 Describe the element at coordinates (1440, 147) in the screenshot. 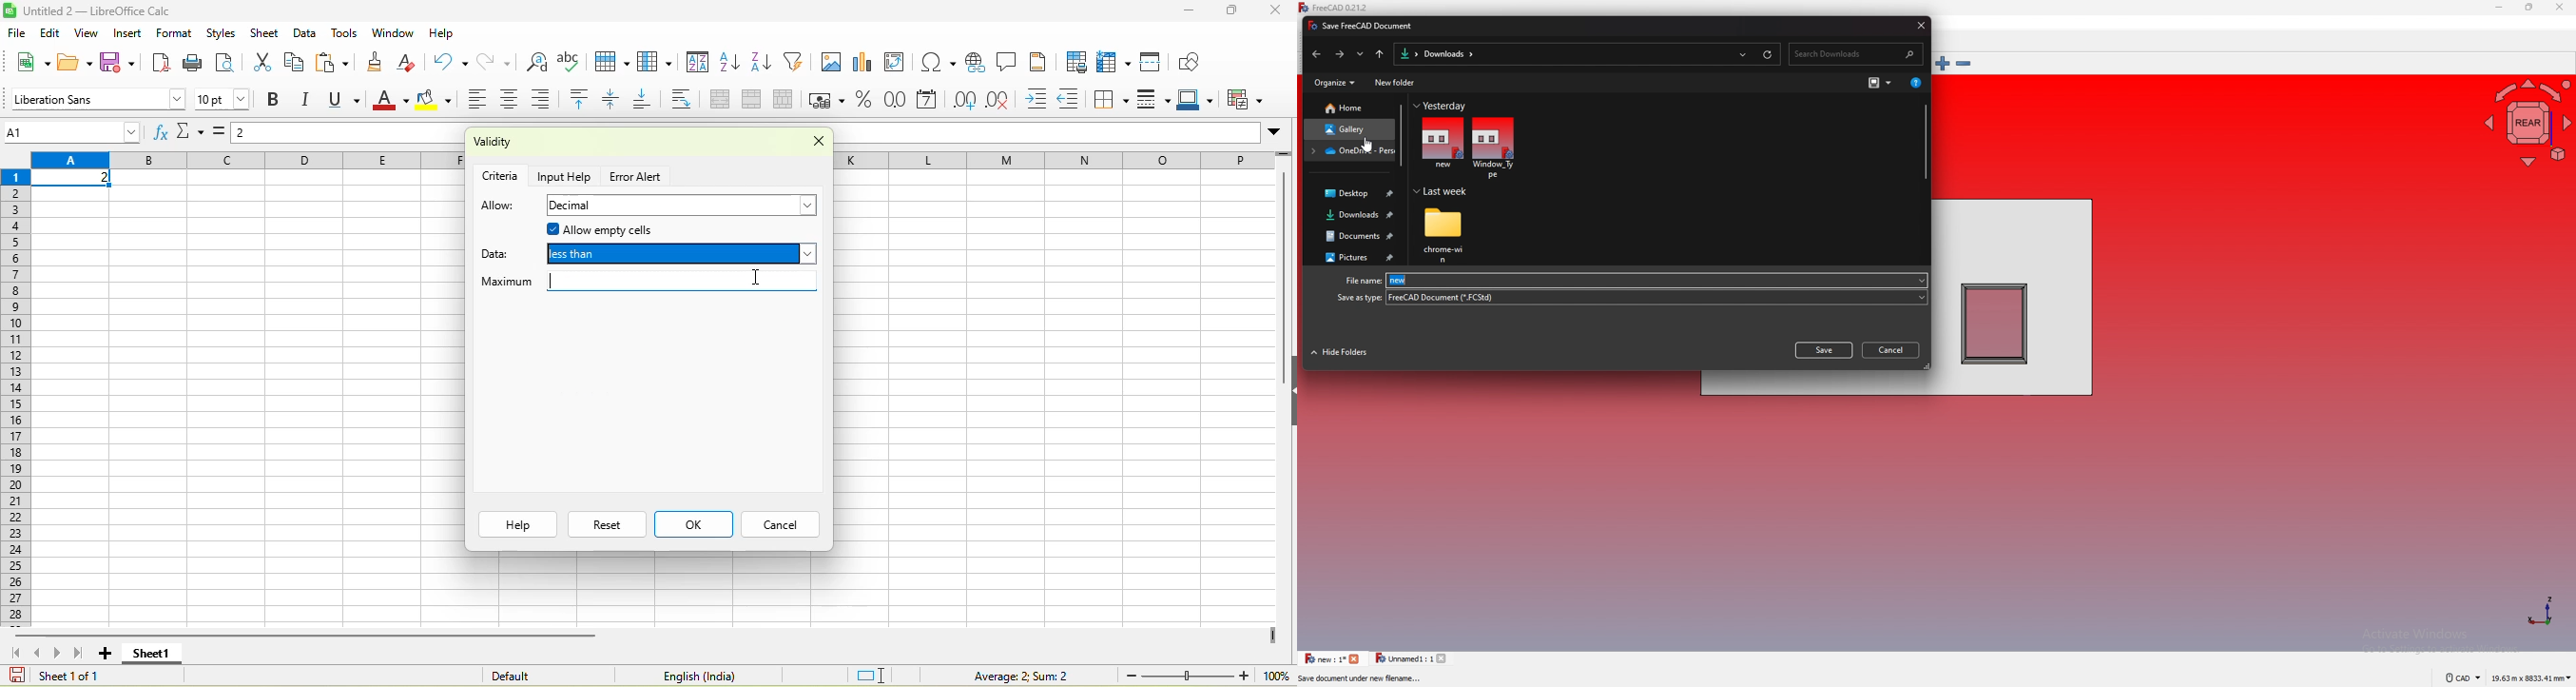

I see `file` at that location.